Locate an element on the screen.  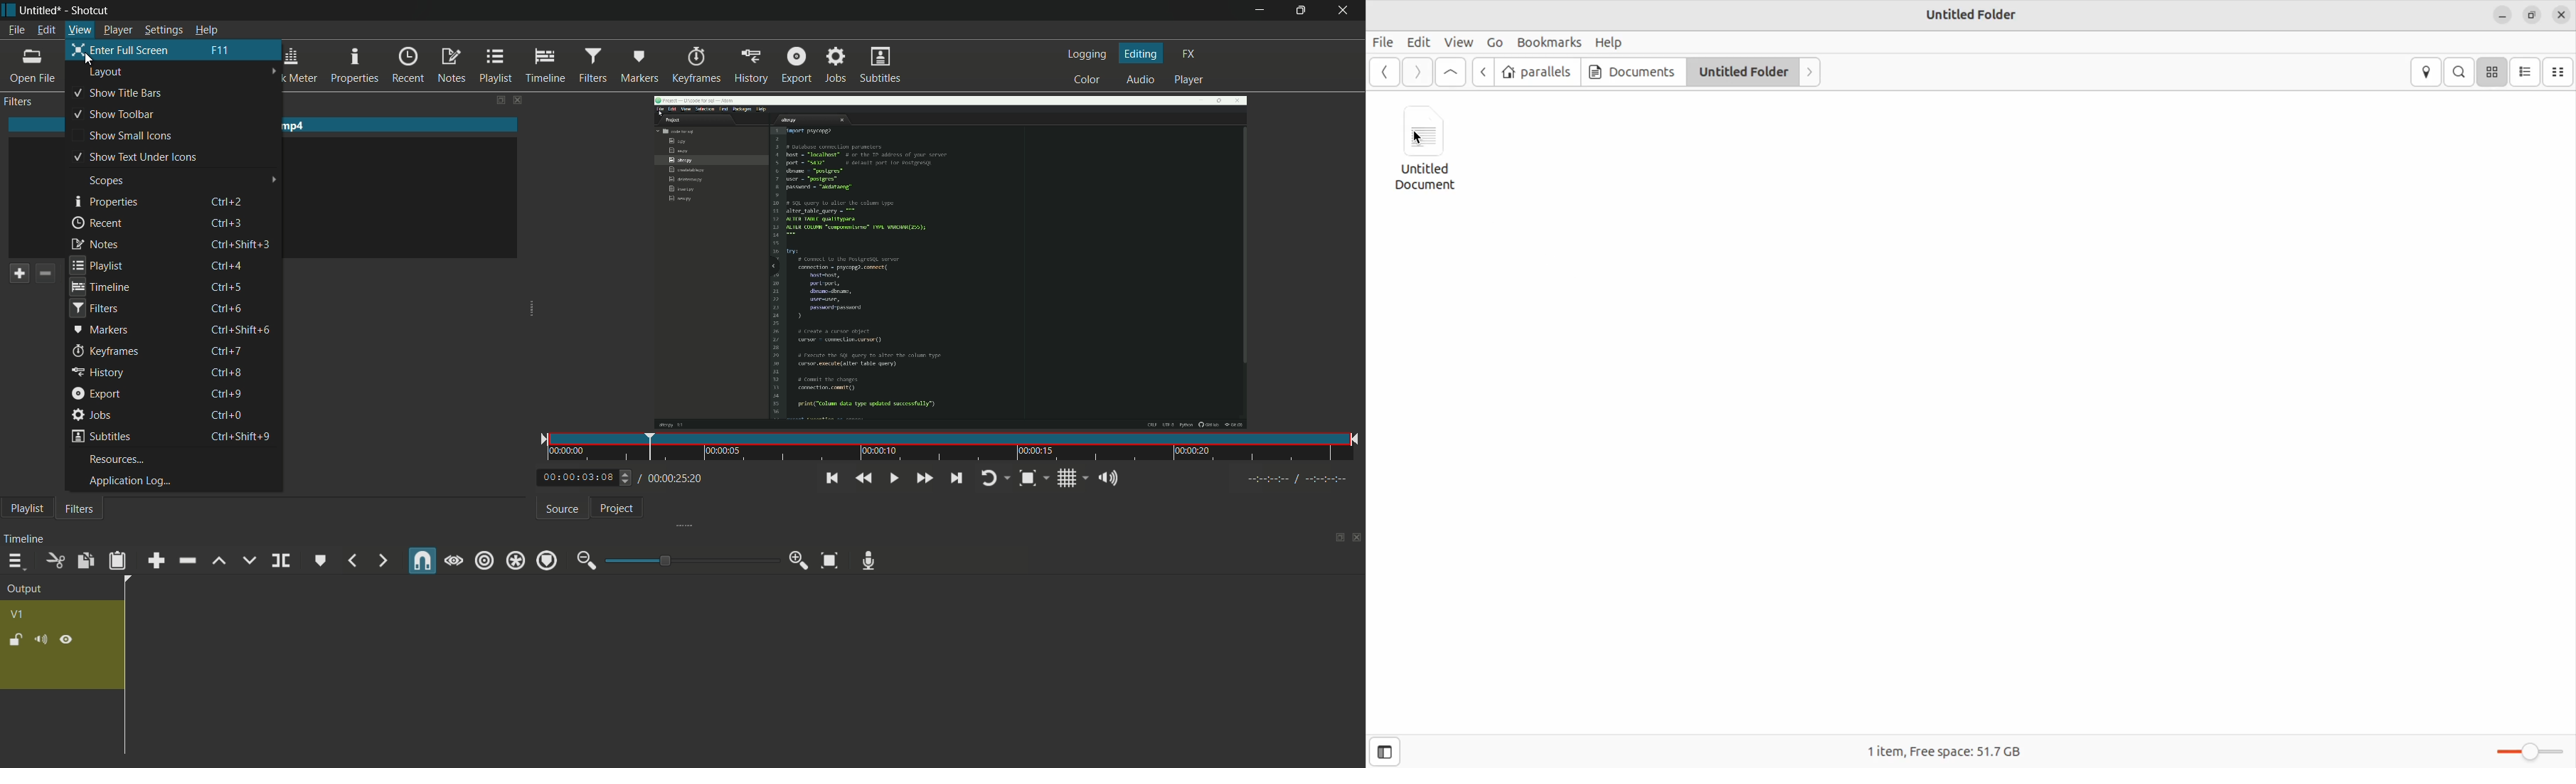
location is located at coordinates (2427, 73).